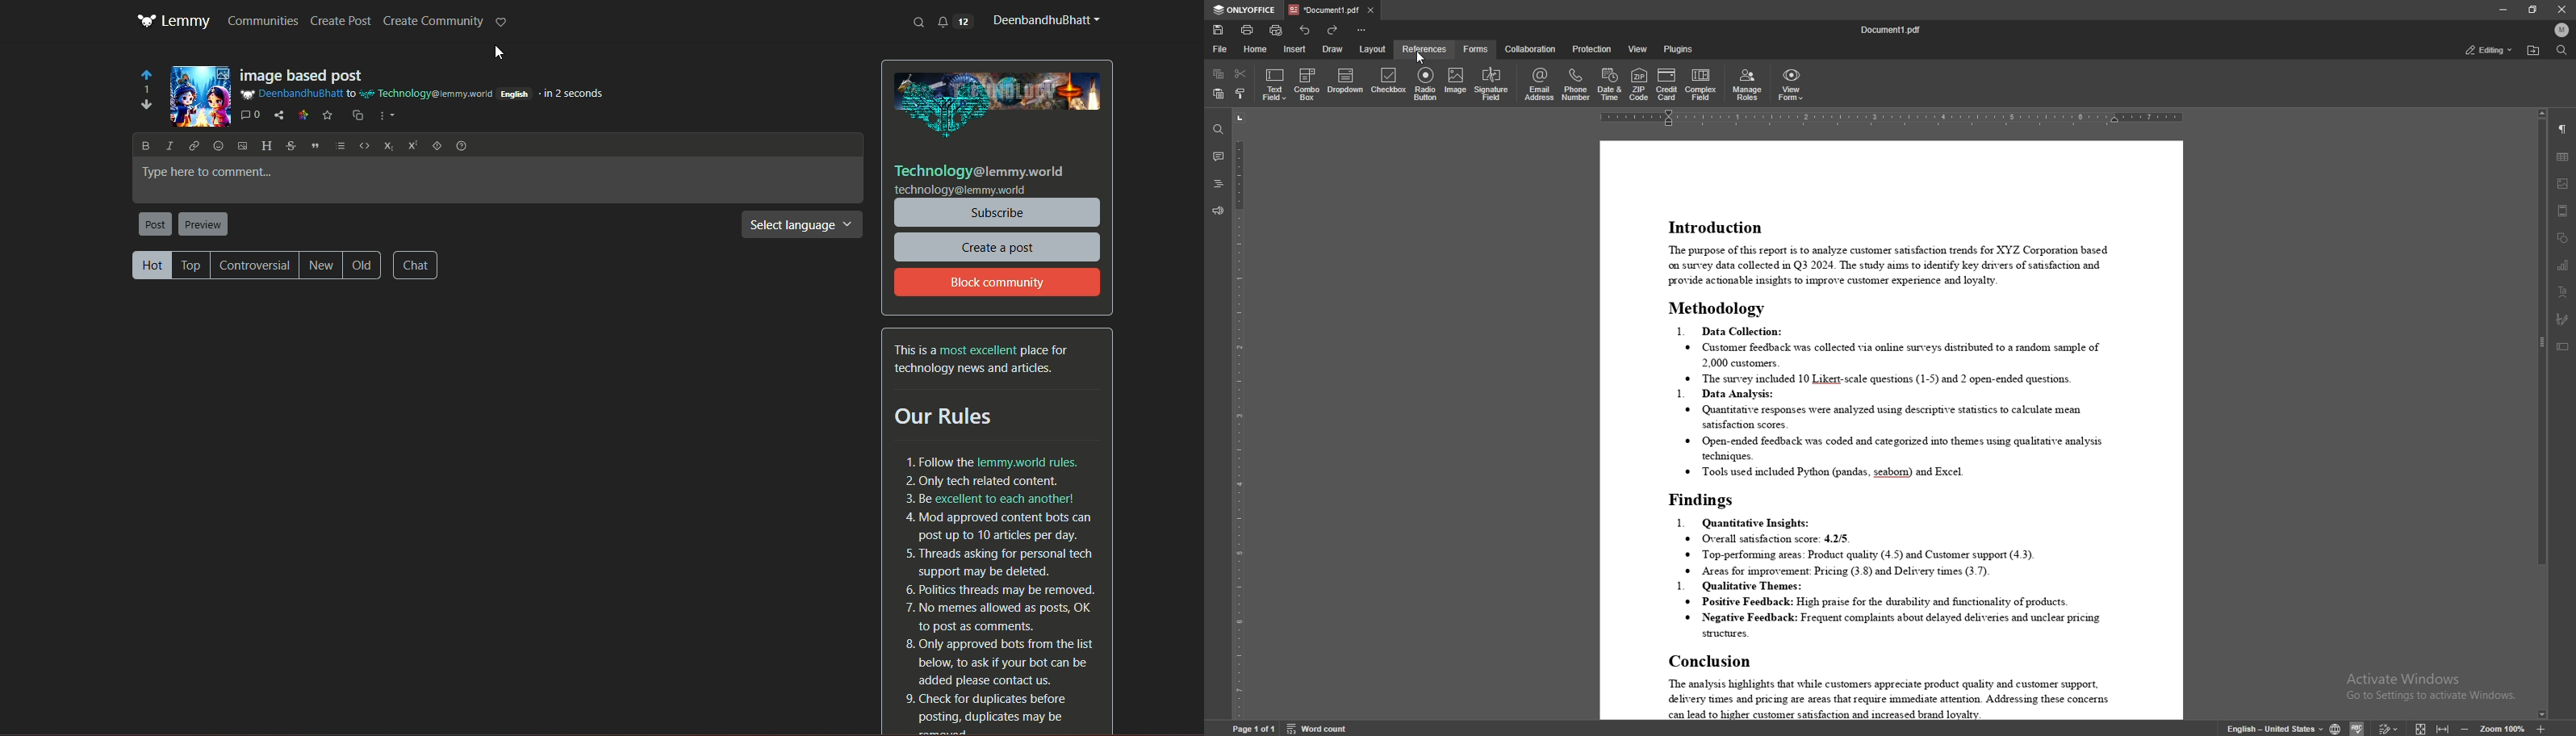 The image size is (2576, 756). What do you see at coordinates (1890, 430) in the screenshot?
I see `document` at bounding box center [1890, 430].